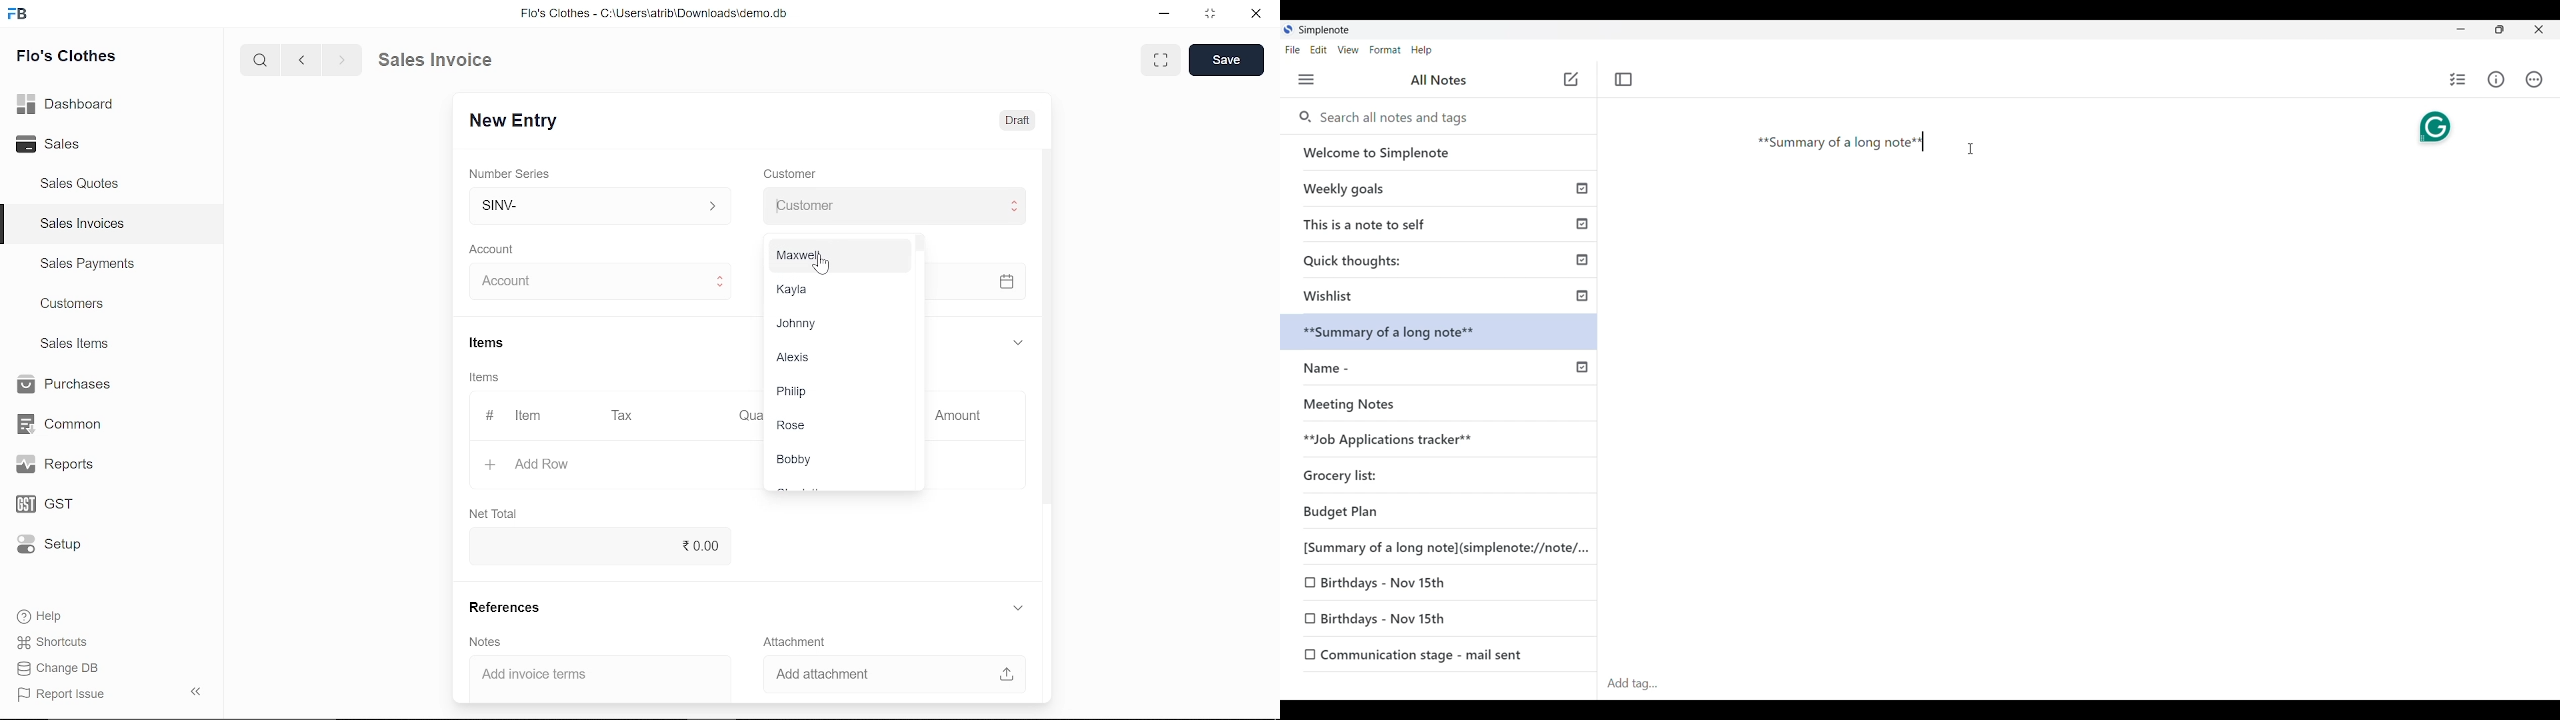 This screenshot has height=728, width=2576. I want to click on Insert number series, so click(601, 203).